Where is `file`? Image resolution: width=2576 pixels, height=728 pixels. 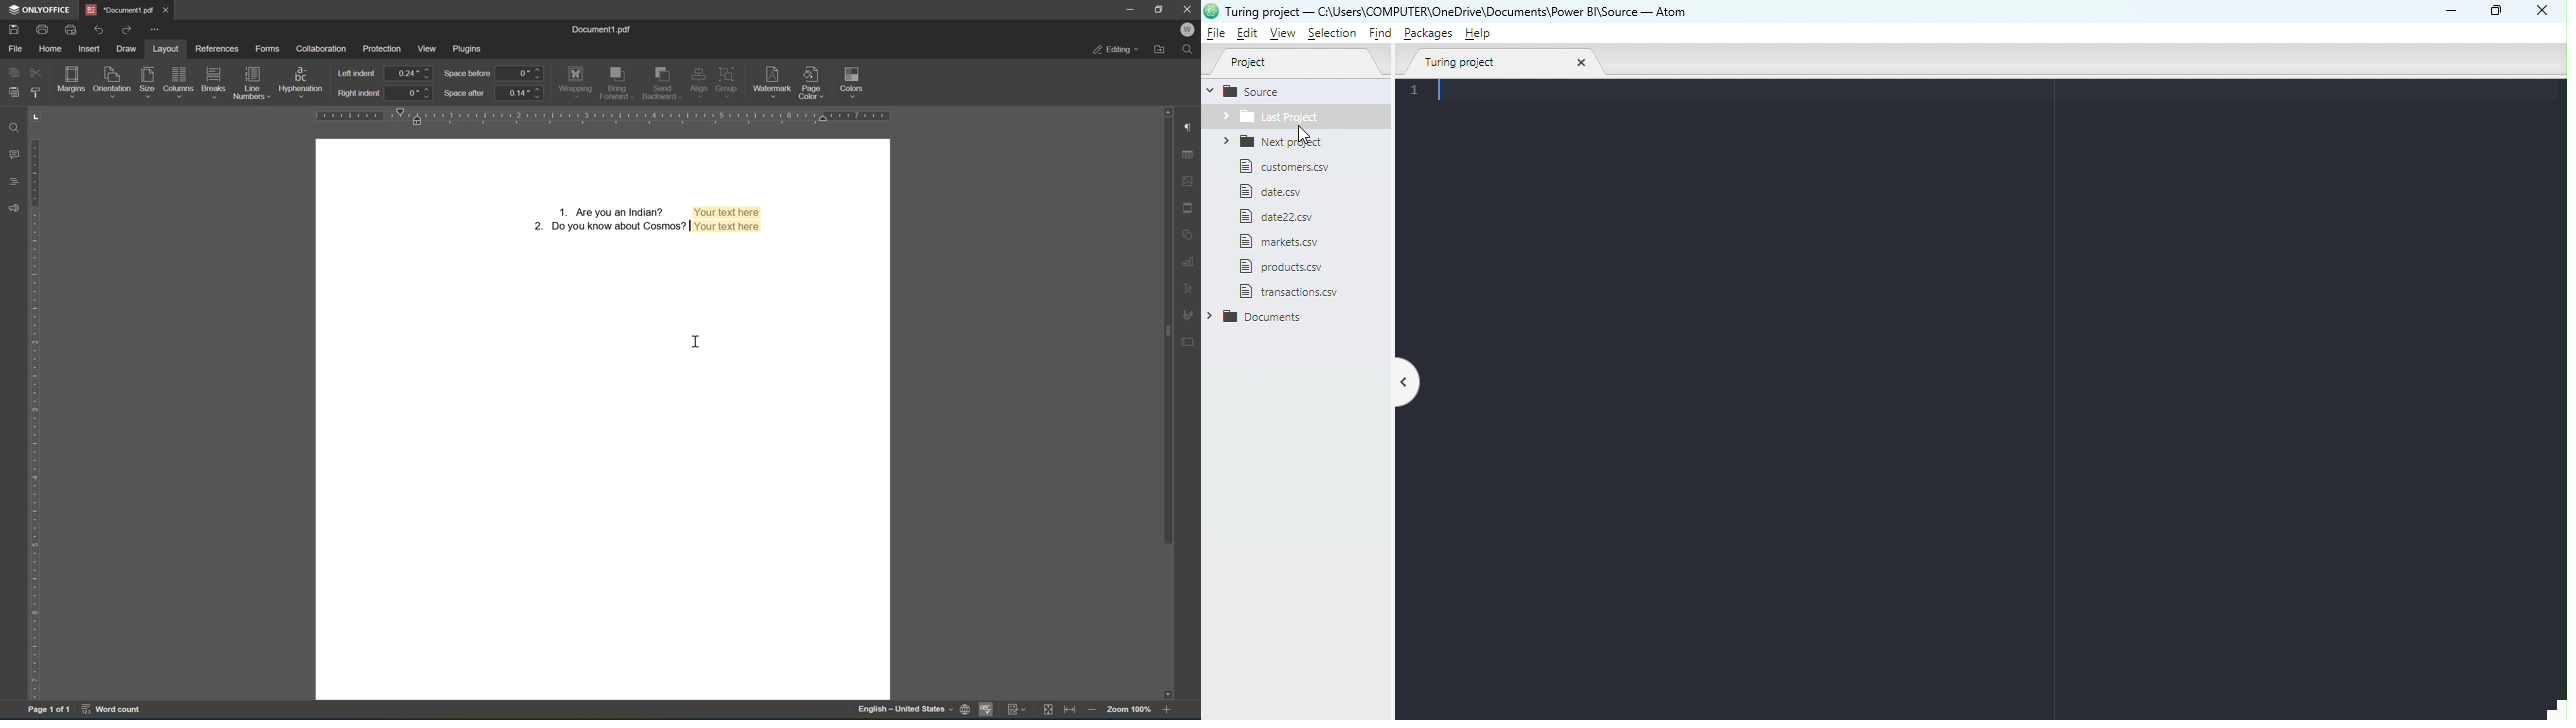 file is located at coordinates (1301, 294).